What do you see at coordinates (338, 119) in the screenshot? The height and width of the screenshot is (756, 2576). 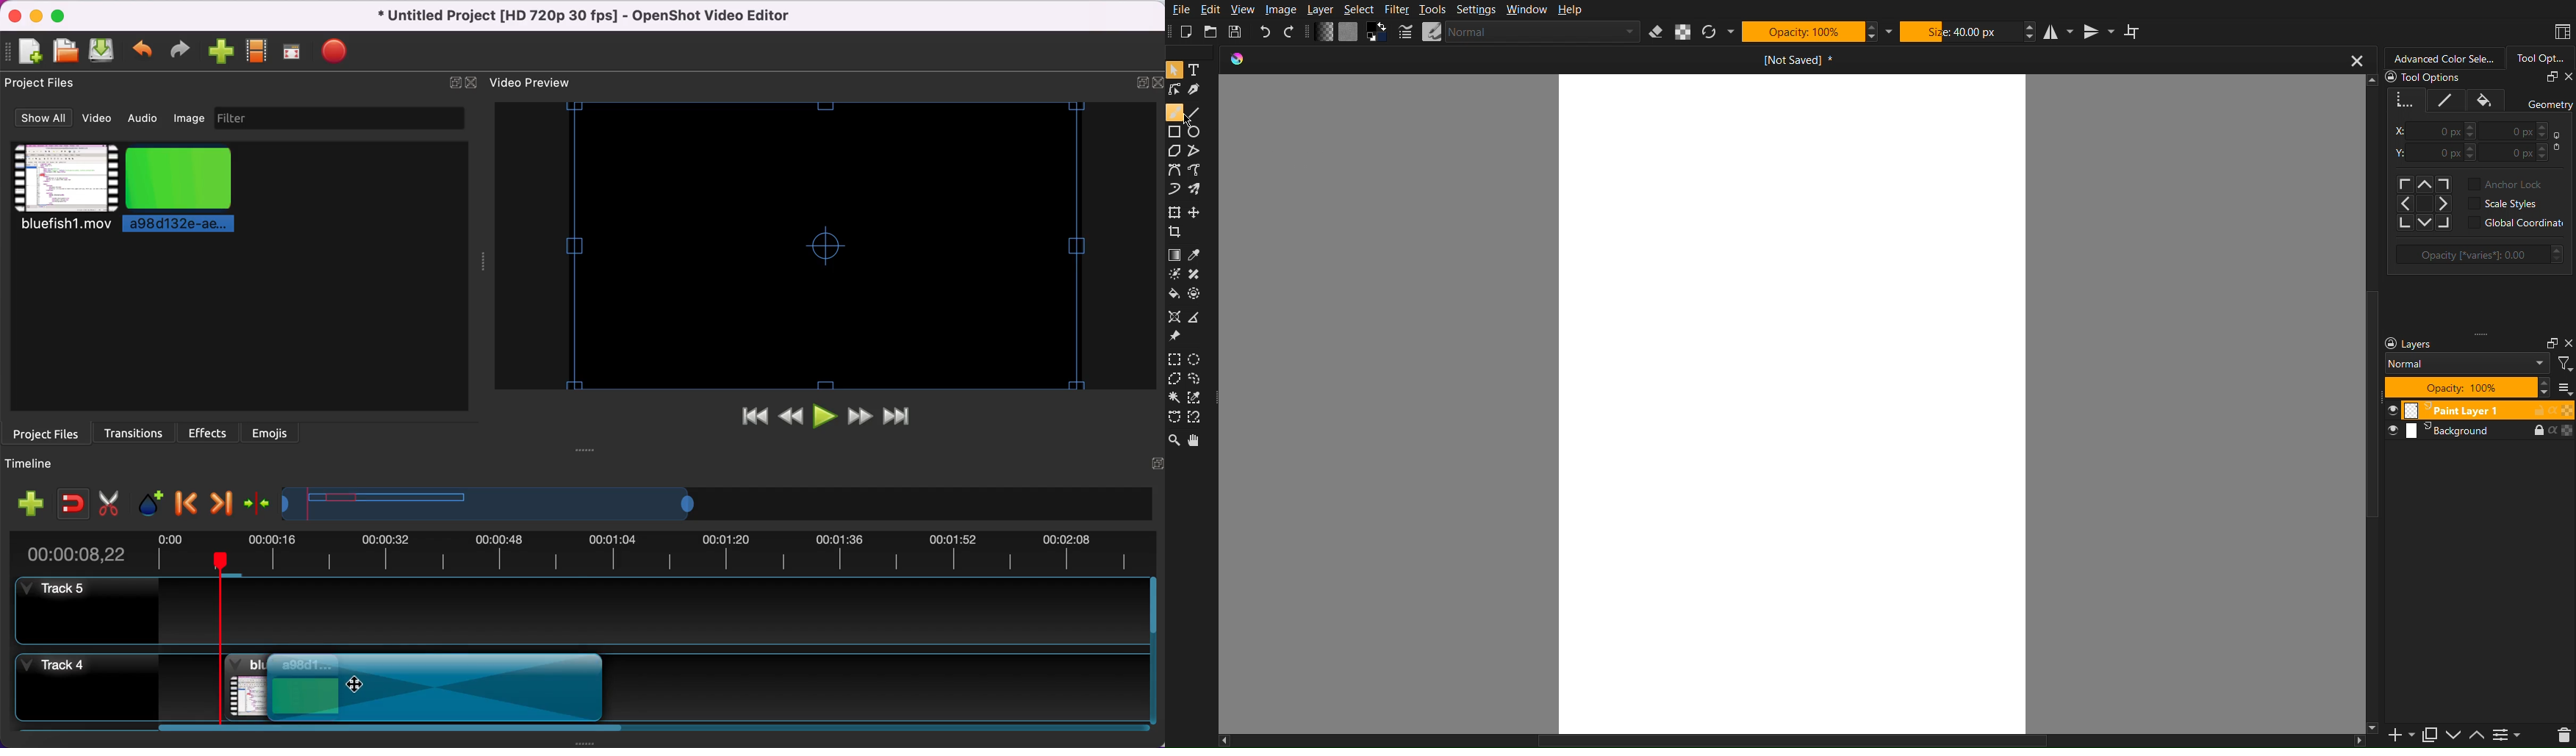 I see `filter` at bounding box center [338, 119].